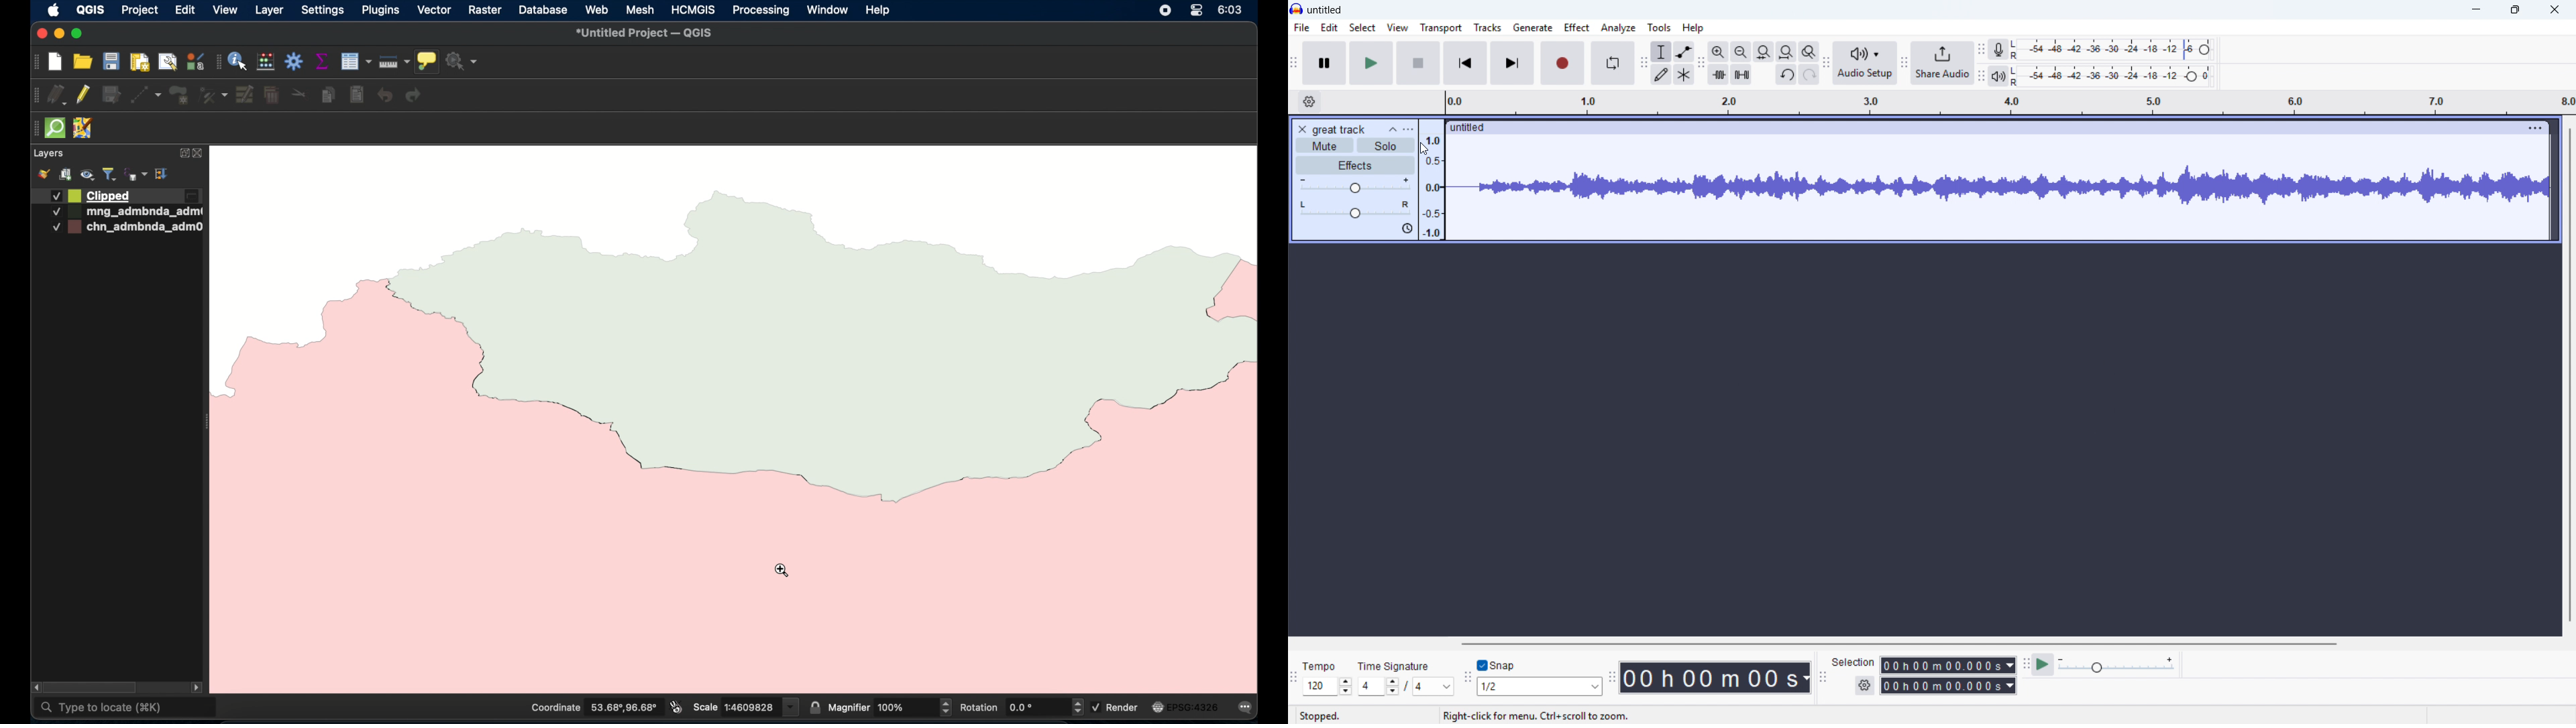 This screenshot has height=728, width=2576. What do you see at coordinates (1309, 103) in the screenshot?
I see `Timeline settings ` at bounding box center [1309, 103].